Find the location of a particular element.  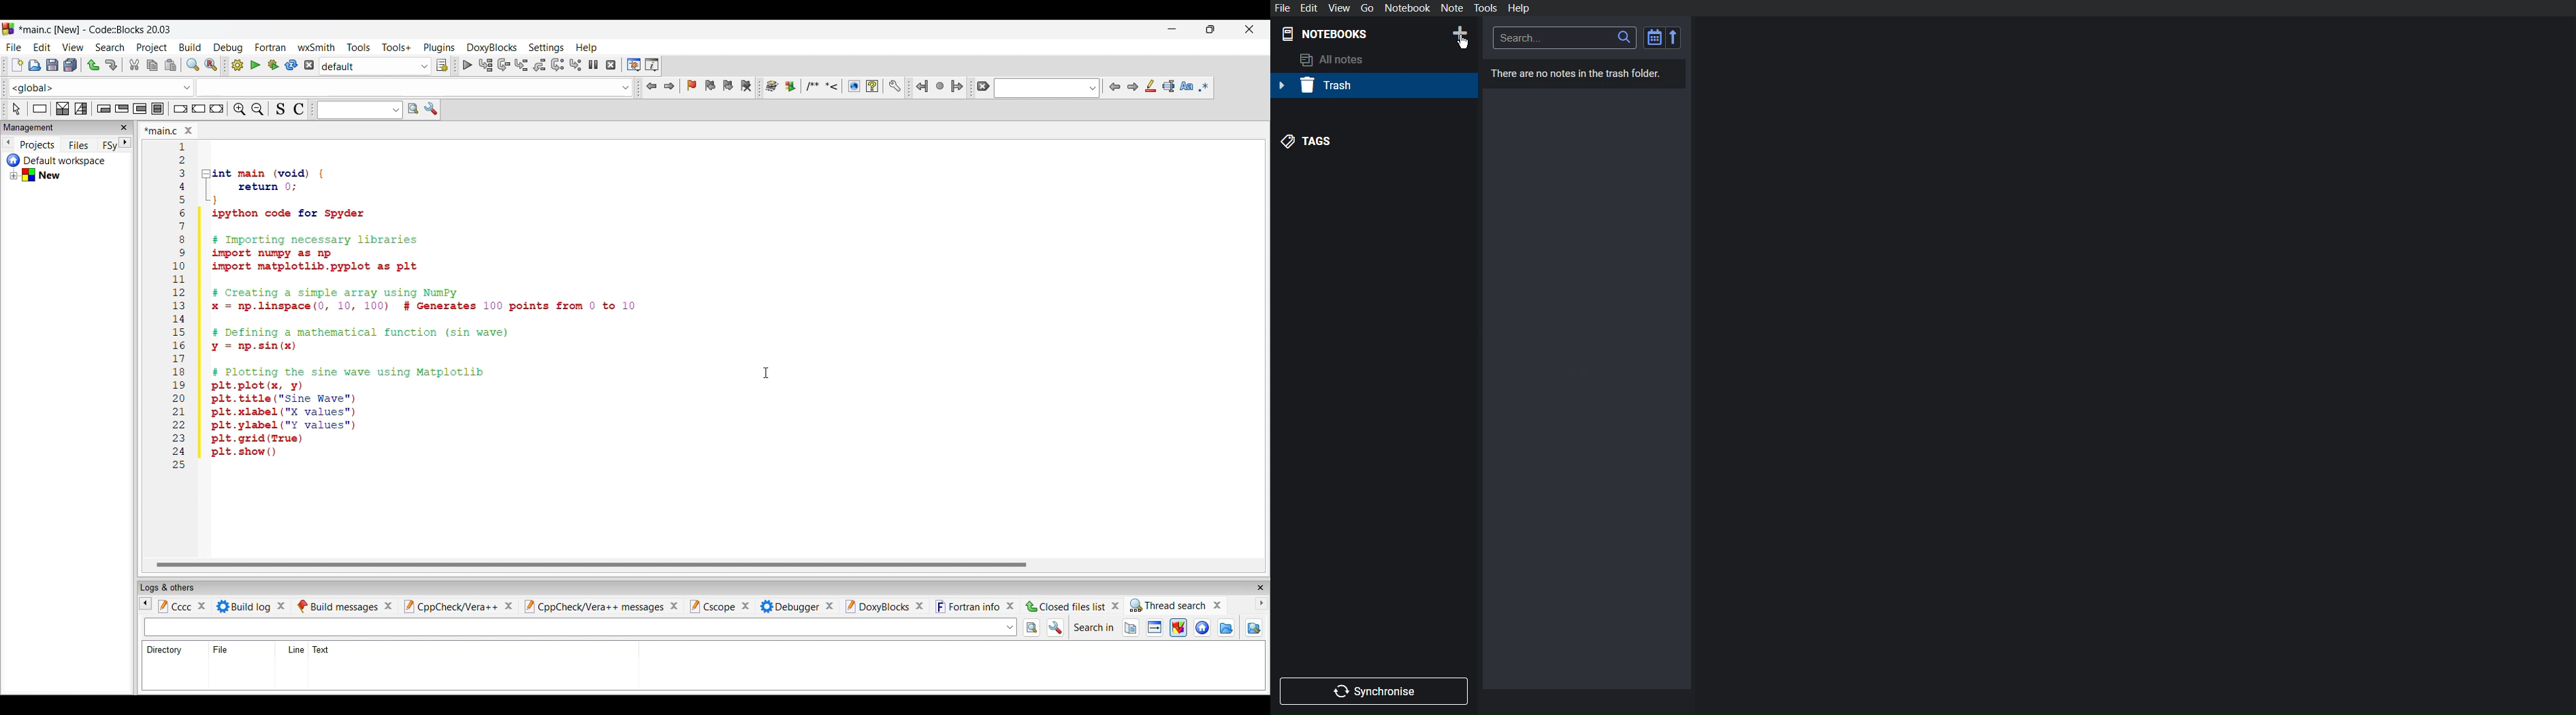

 is located at coordinates (255, 605).